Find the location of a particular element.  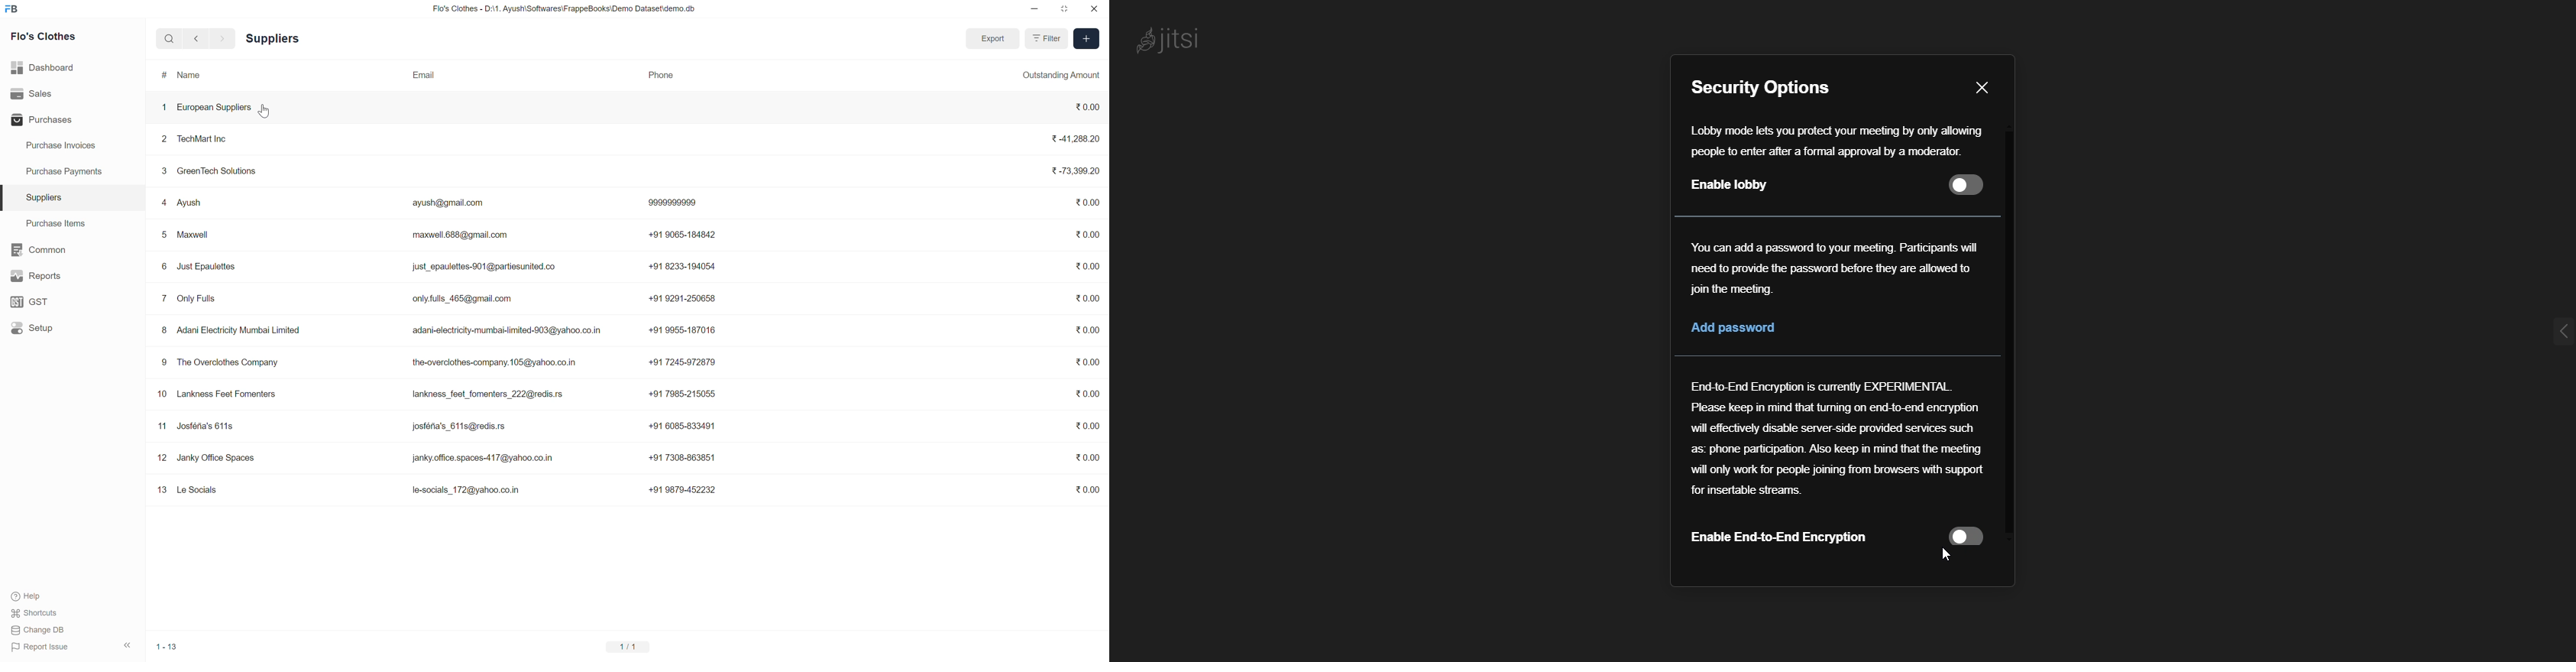

Flo's Clothes - D:\1. Ayush\Softwares\FrappeBooks\Demo Dataset\demo.db is located at coordinates (554, 7).